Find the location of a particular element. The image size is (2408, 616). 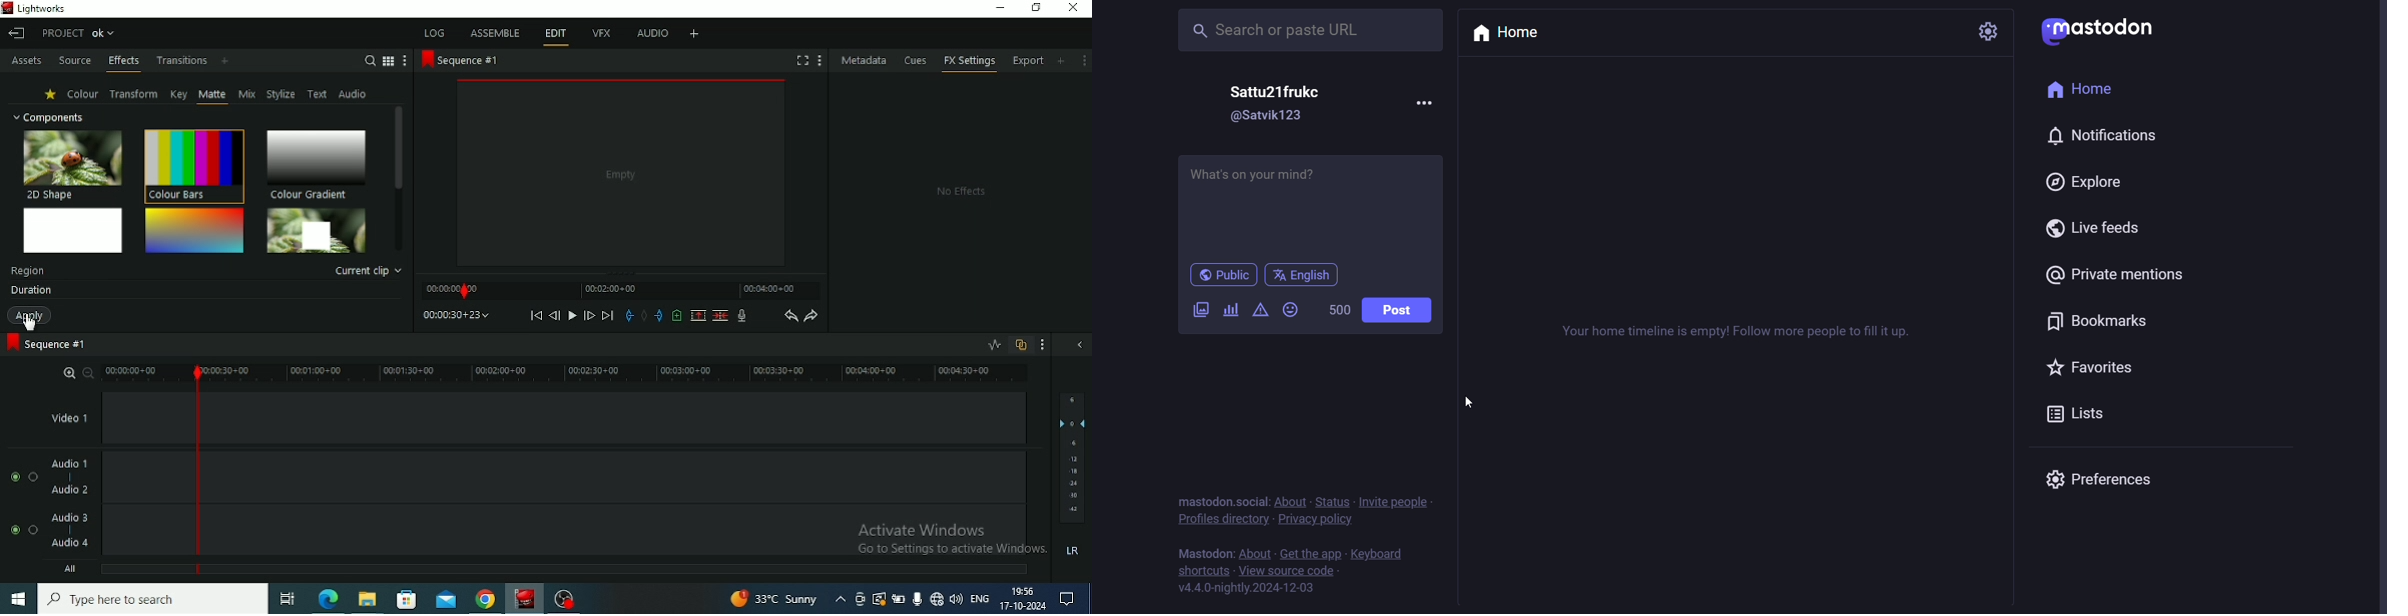

Video 1 is located at coordinates (100, 419).